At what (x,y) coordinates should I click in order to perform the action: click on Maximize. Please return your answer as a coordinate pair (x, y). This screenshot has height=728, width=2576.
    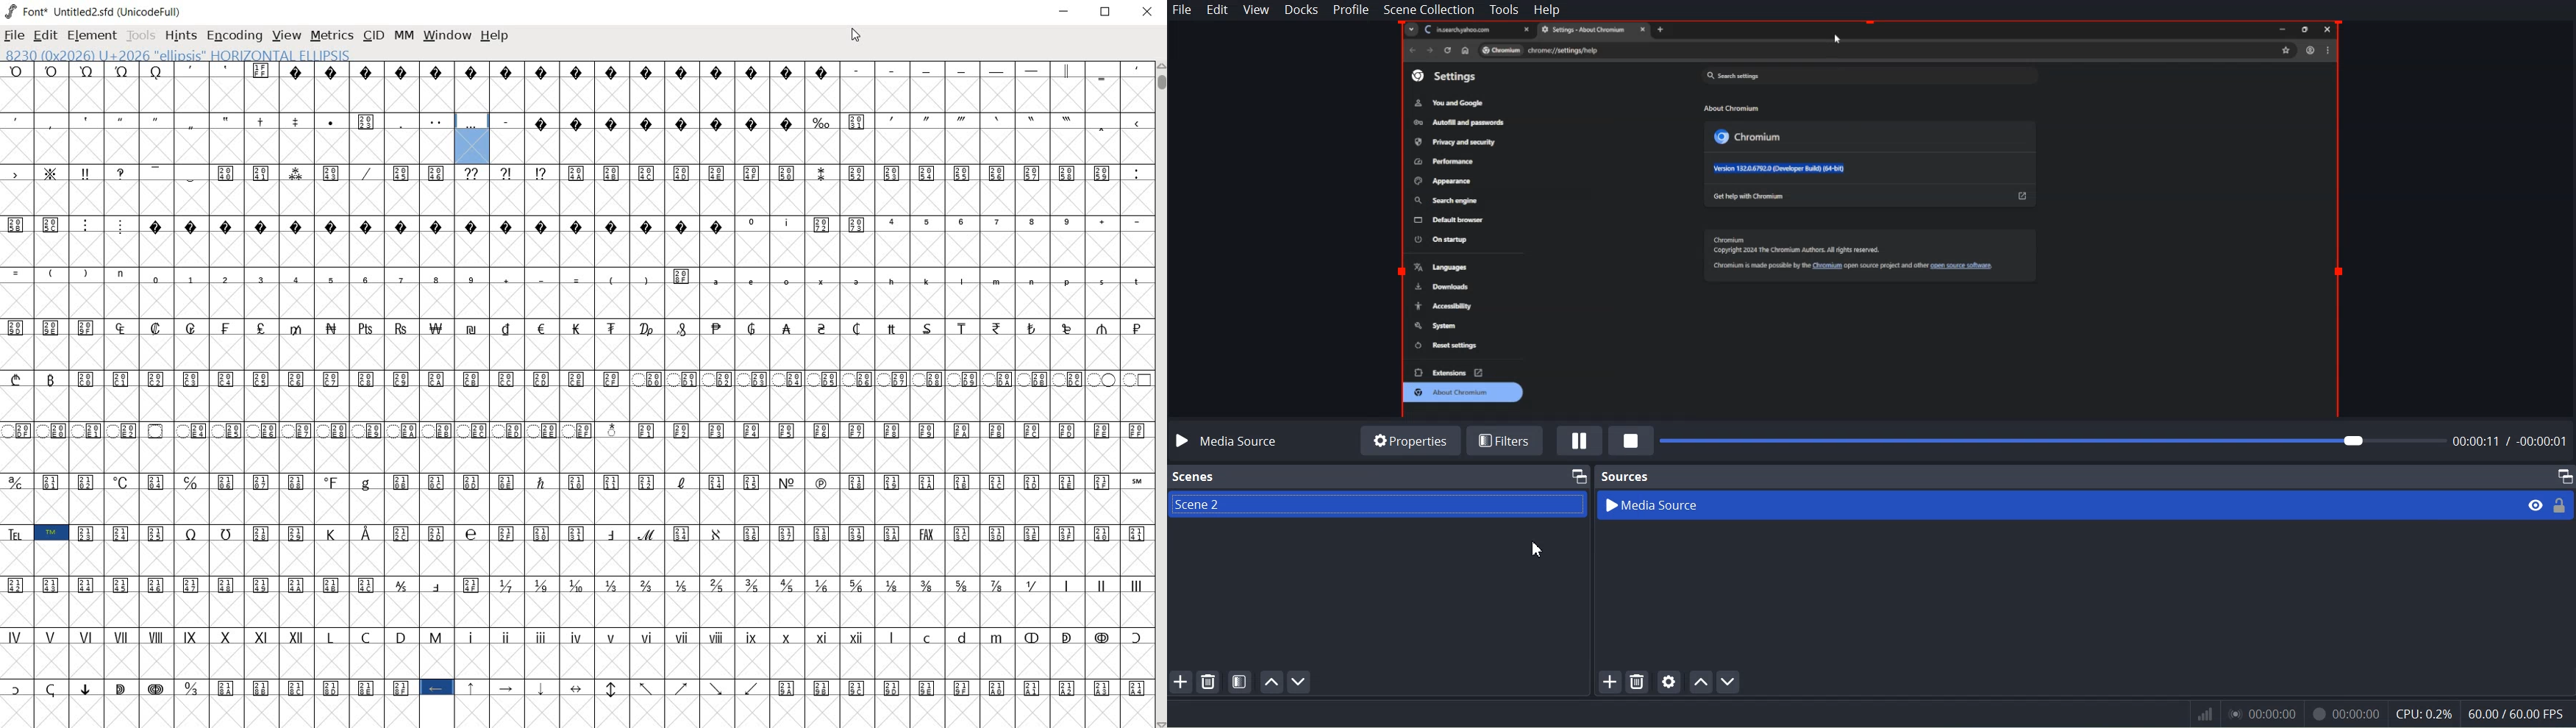
    Looking at the image, I should click on (1576, 475).